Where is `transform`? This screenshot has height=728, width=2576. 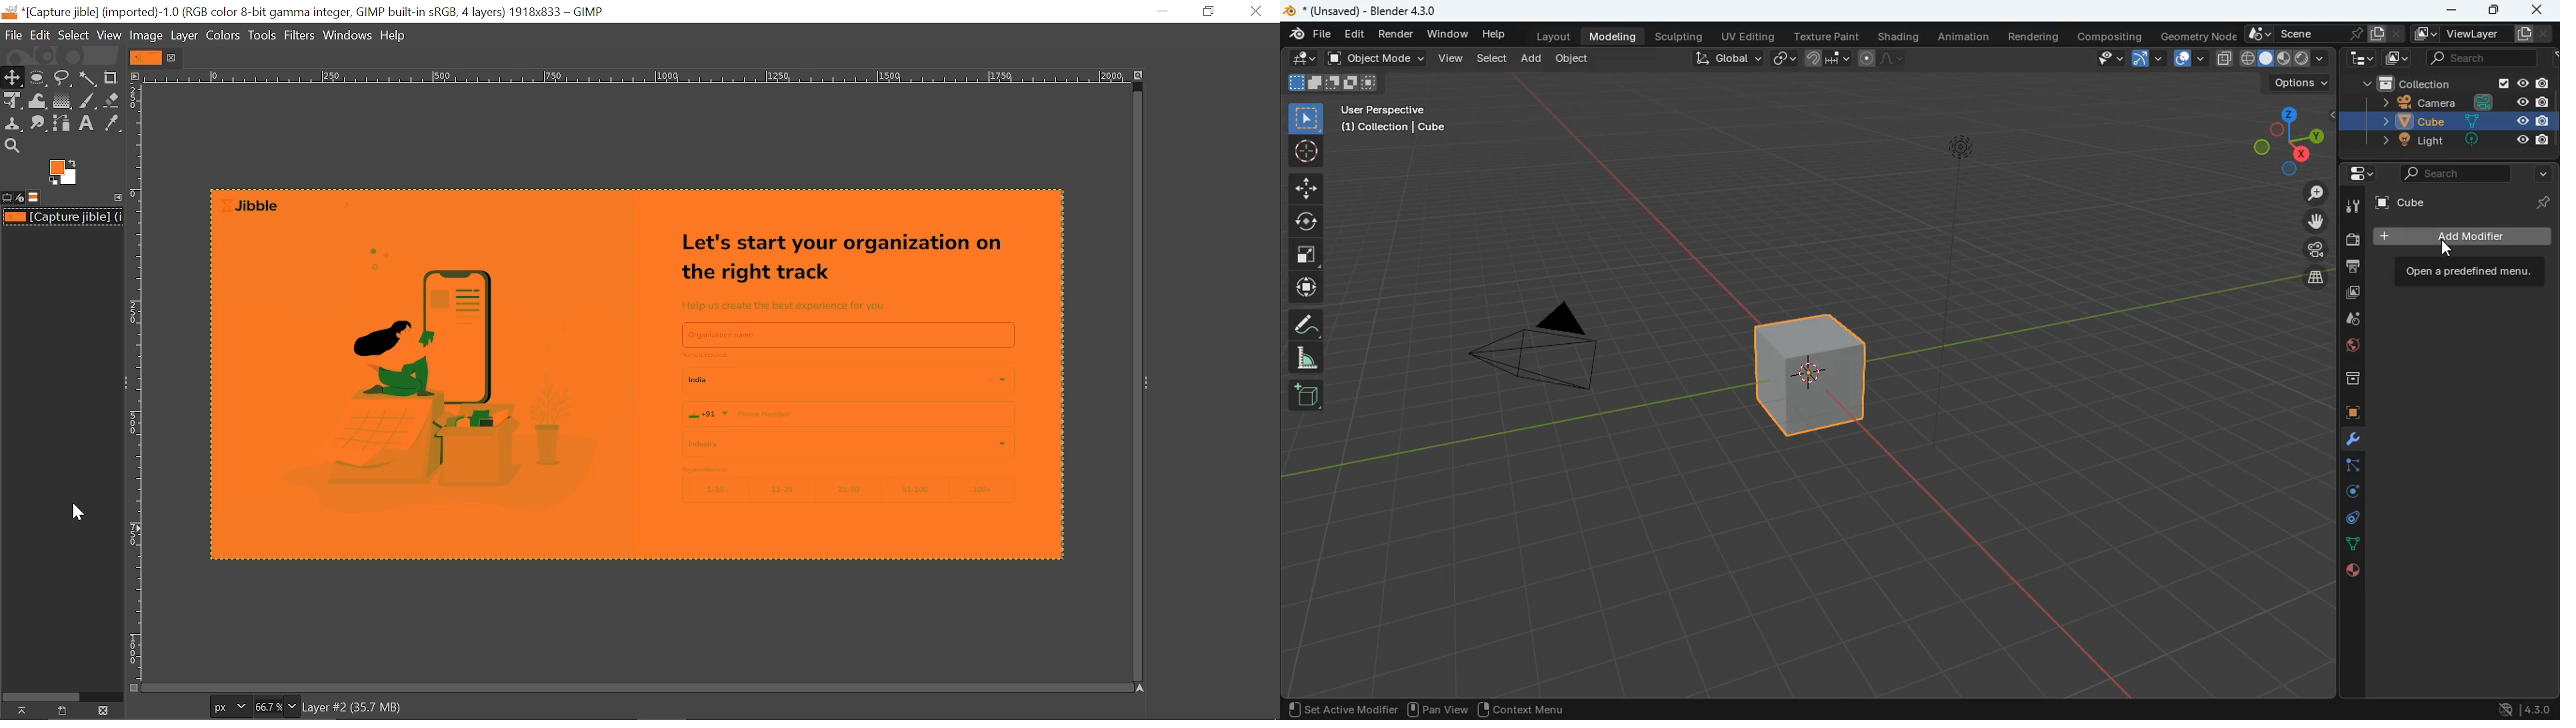
transform is located at coordinates (2460, 267).